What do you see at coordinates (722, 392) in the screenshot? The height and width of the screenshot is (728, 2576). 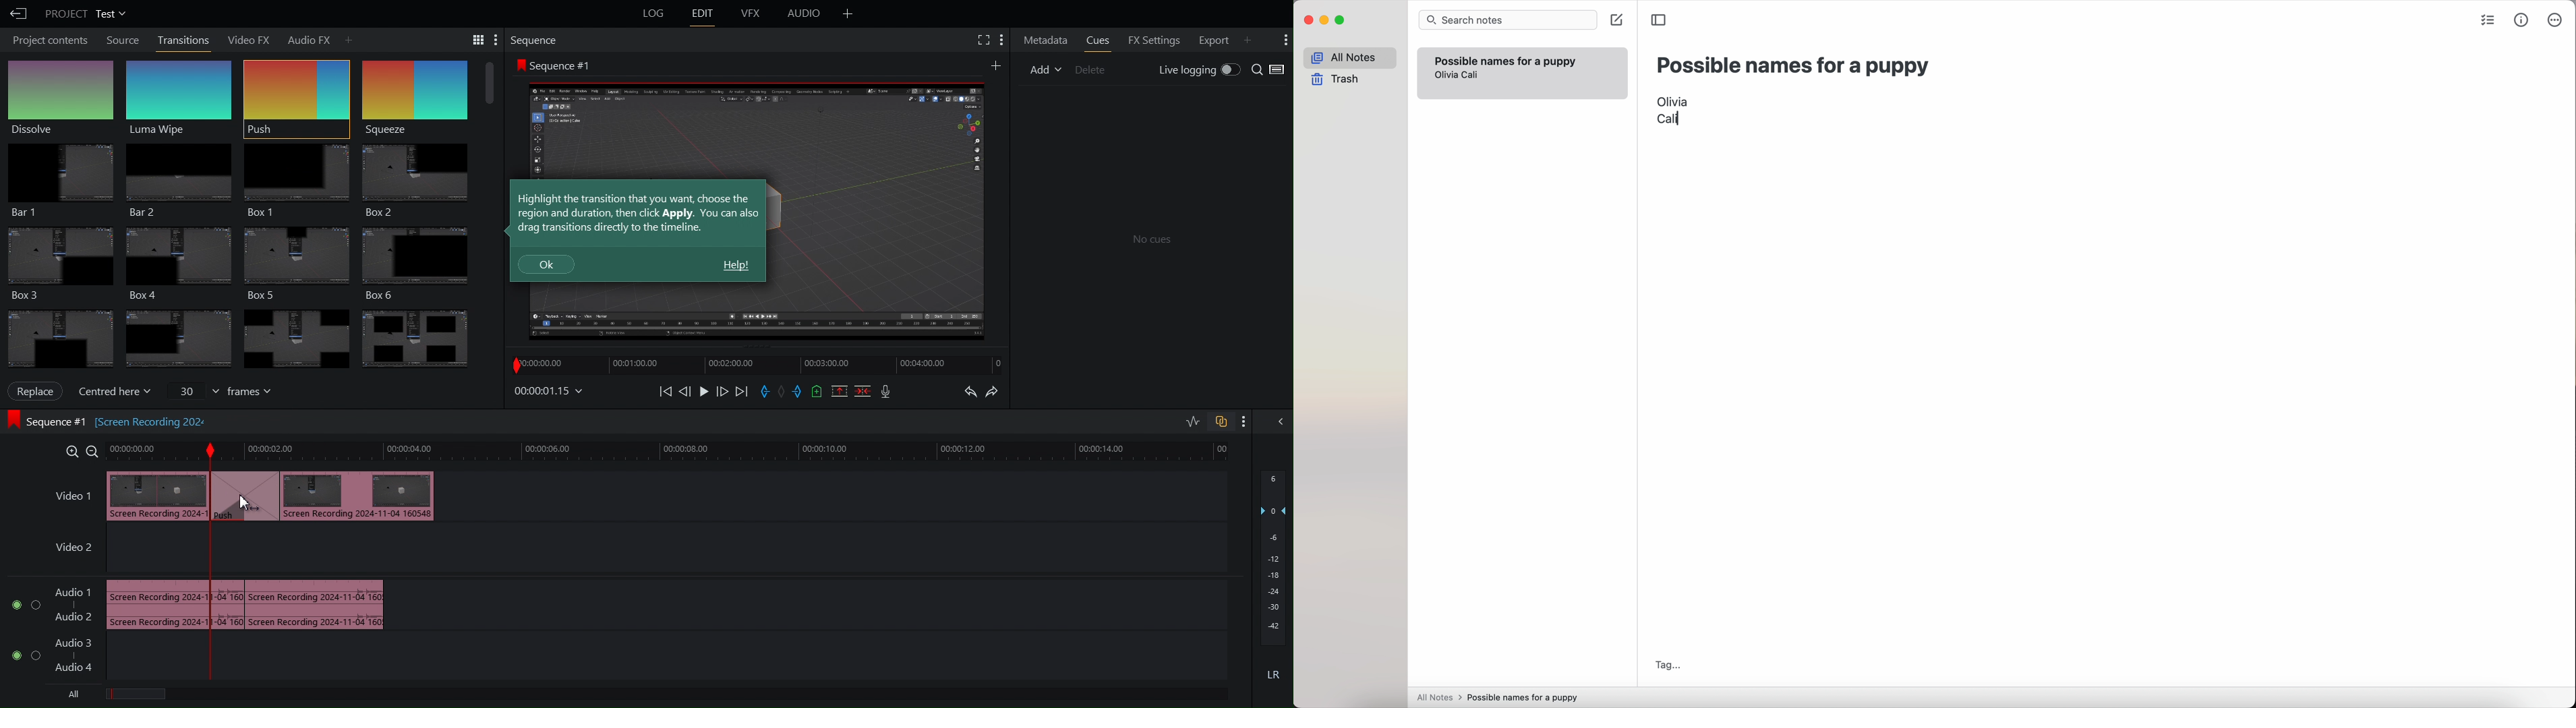 I see `Move Forward` at bounding box center [722, 392].